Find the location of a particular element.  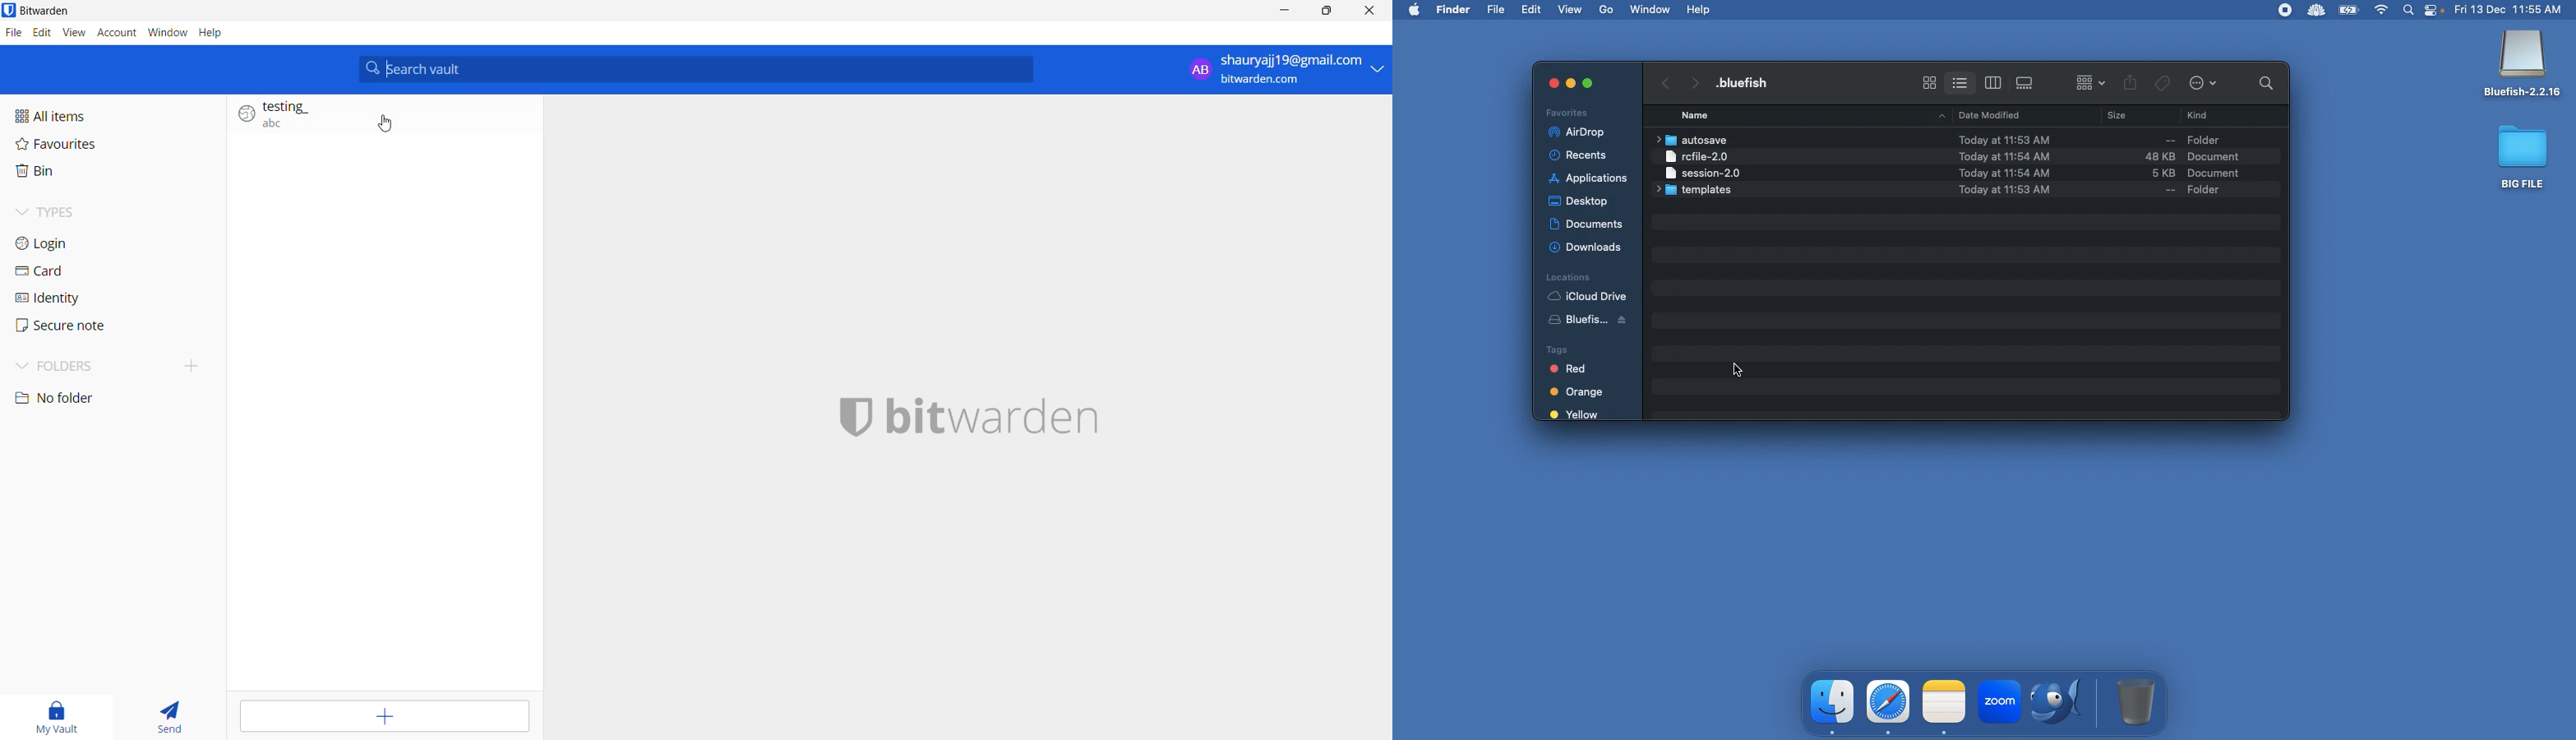

File is located at coordinates (1498, 10).